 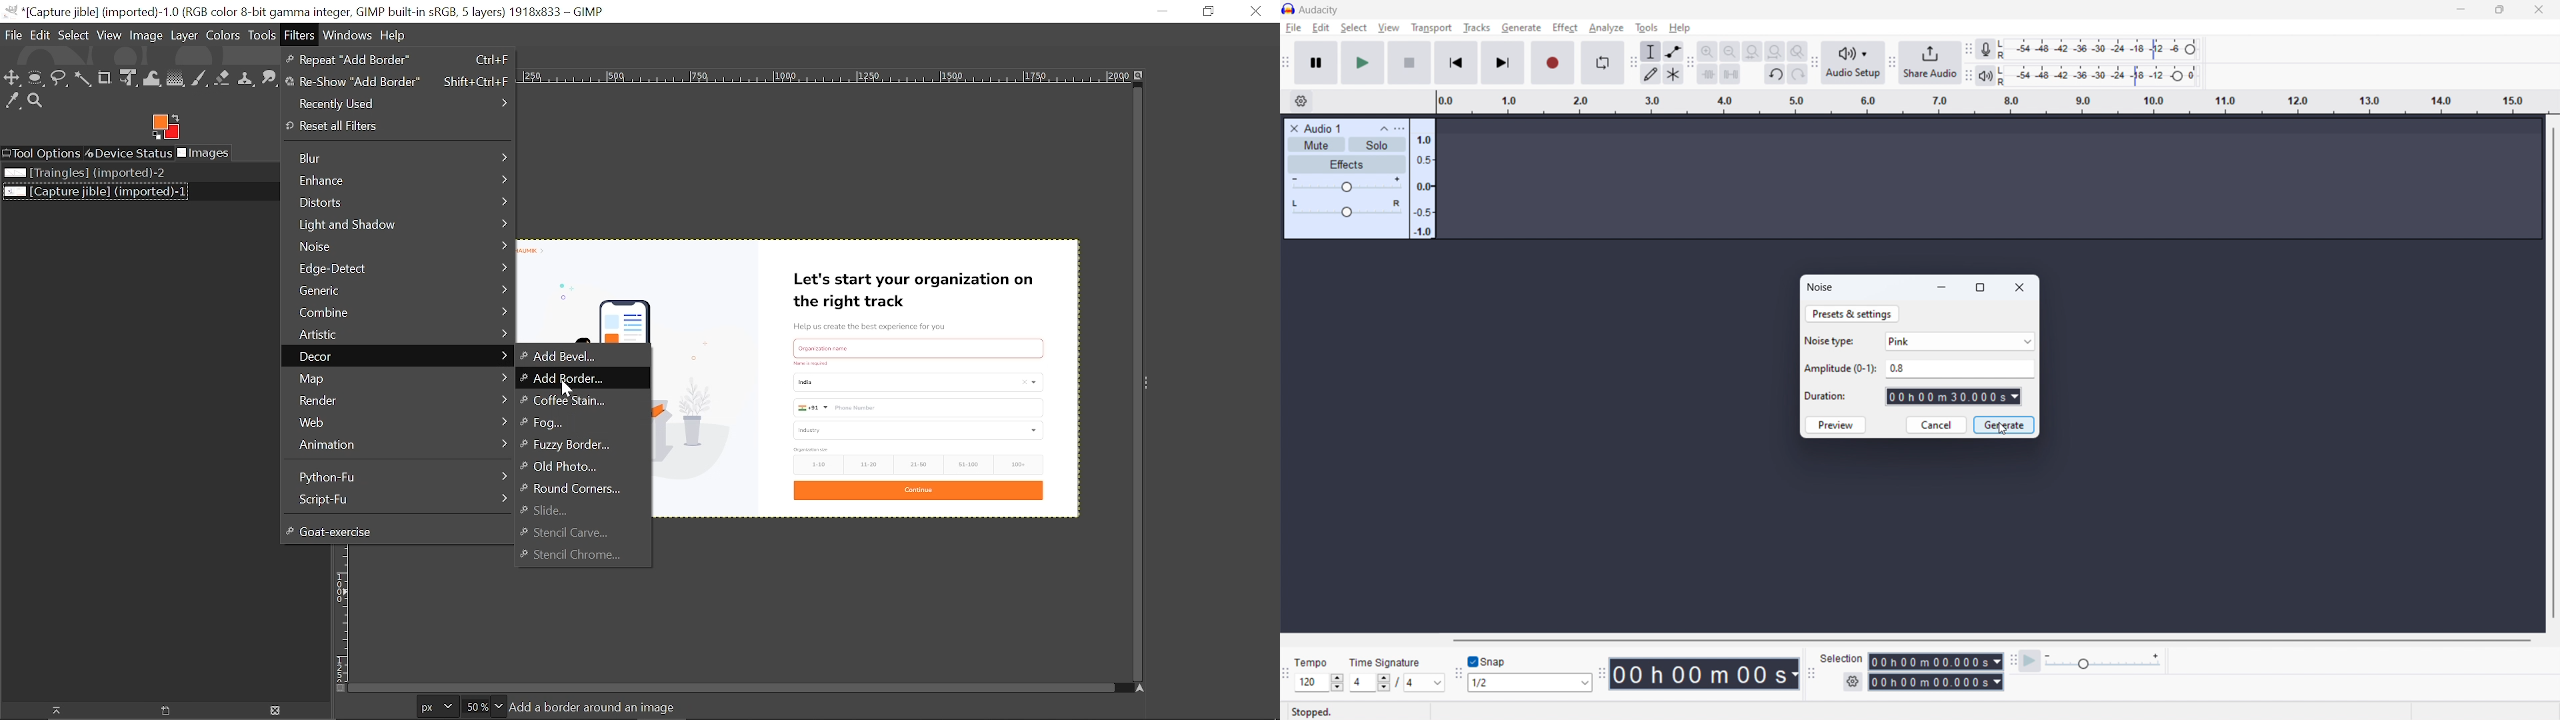 I want to click on Generic, so click(x=400, y=292).